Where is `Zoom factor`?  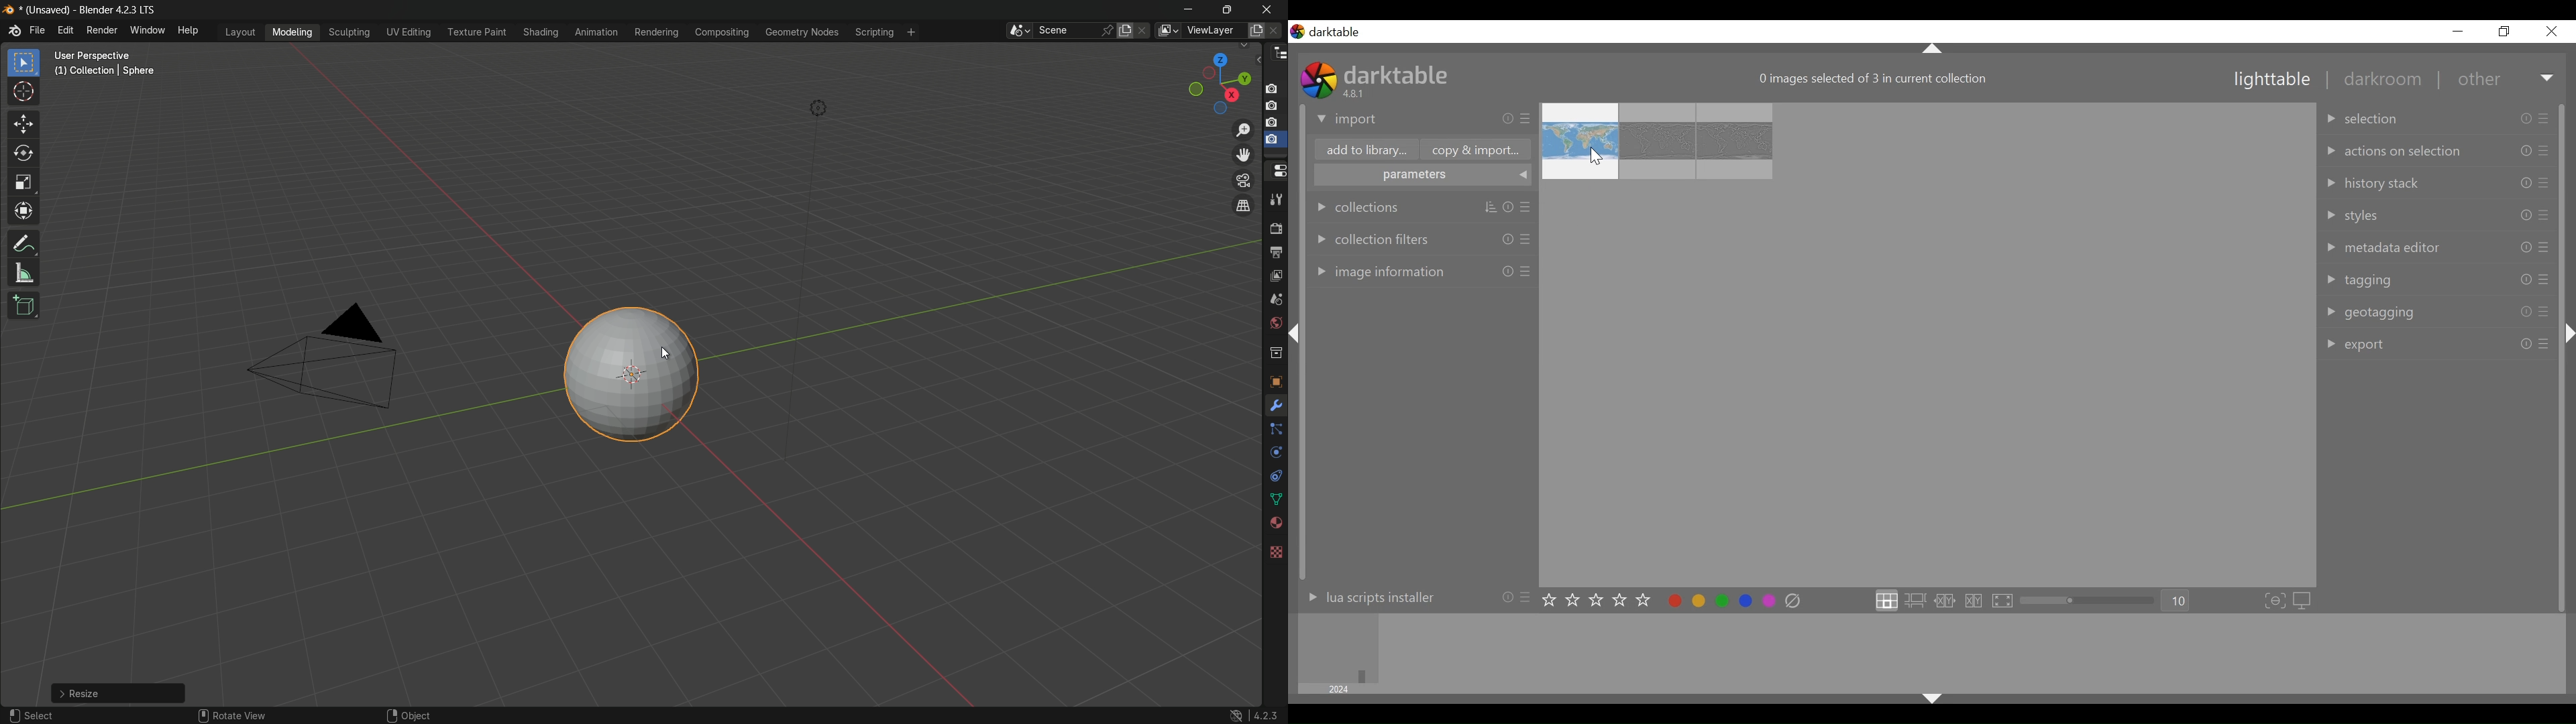 Zoom factor is located at coordinates (2179, 601).